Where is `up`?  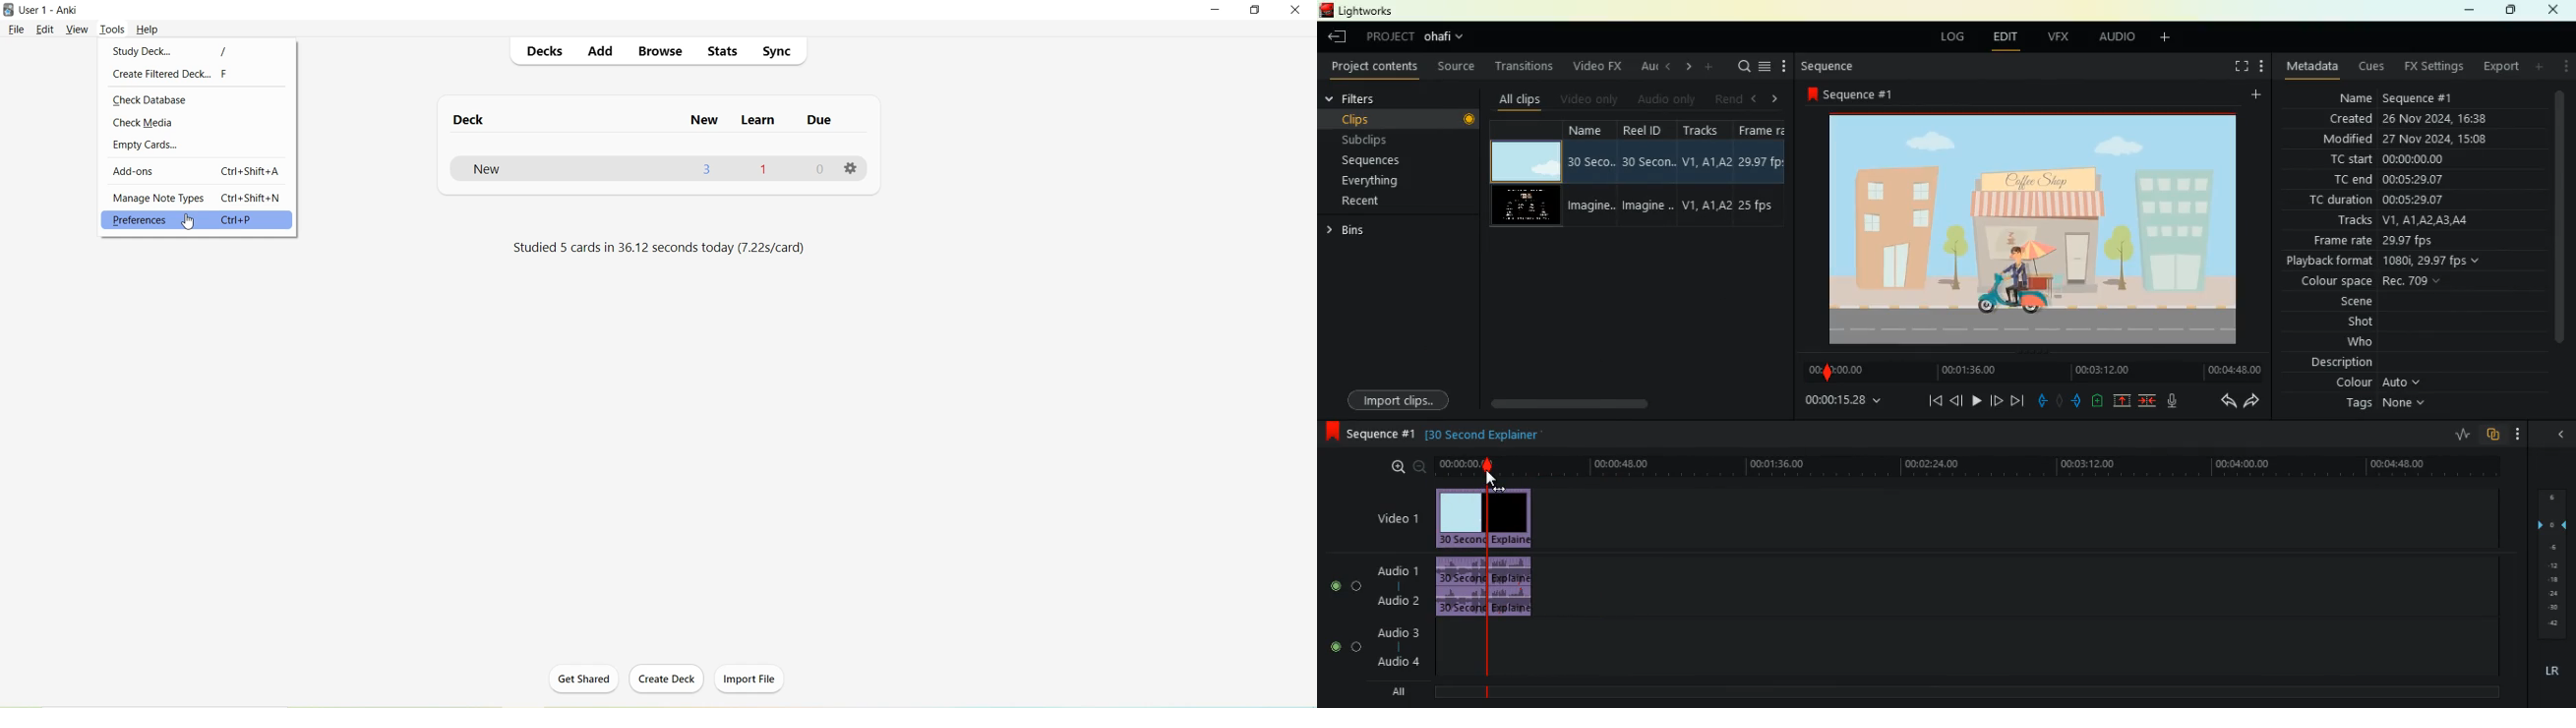
up is located at coordinates (2122, 401).